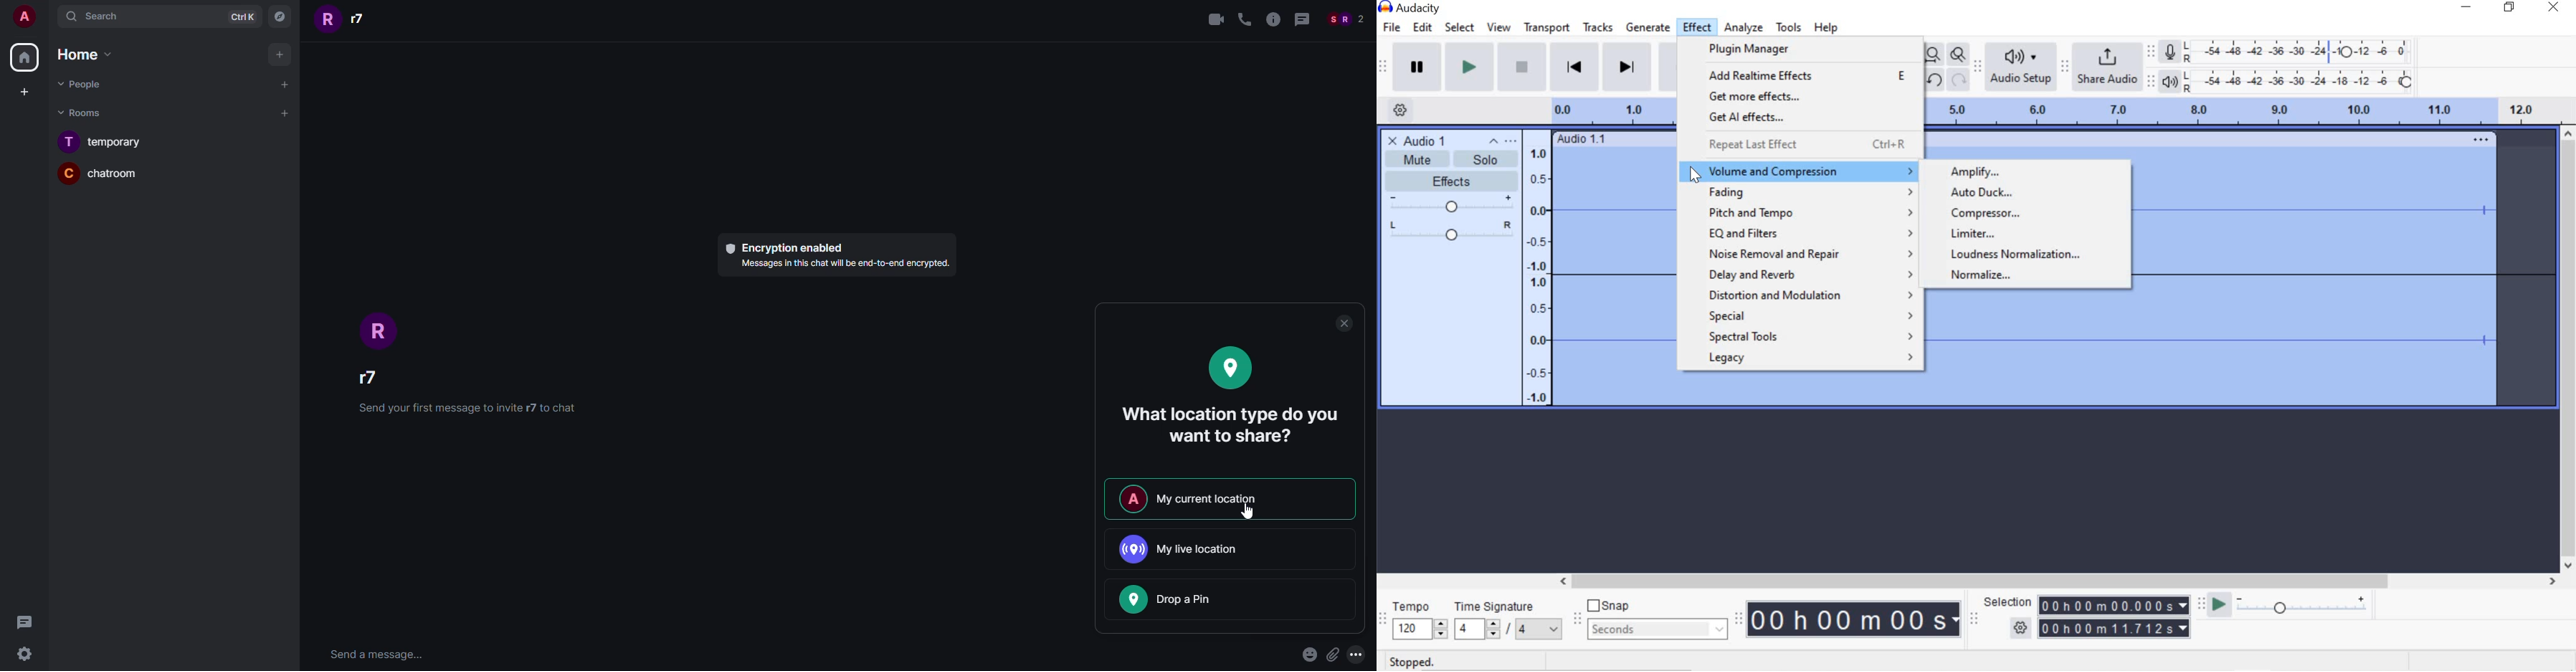 This screenshot has width=2576, height=672. I want to click on Share audio, so click(2109, 67).